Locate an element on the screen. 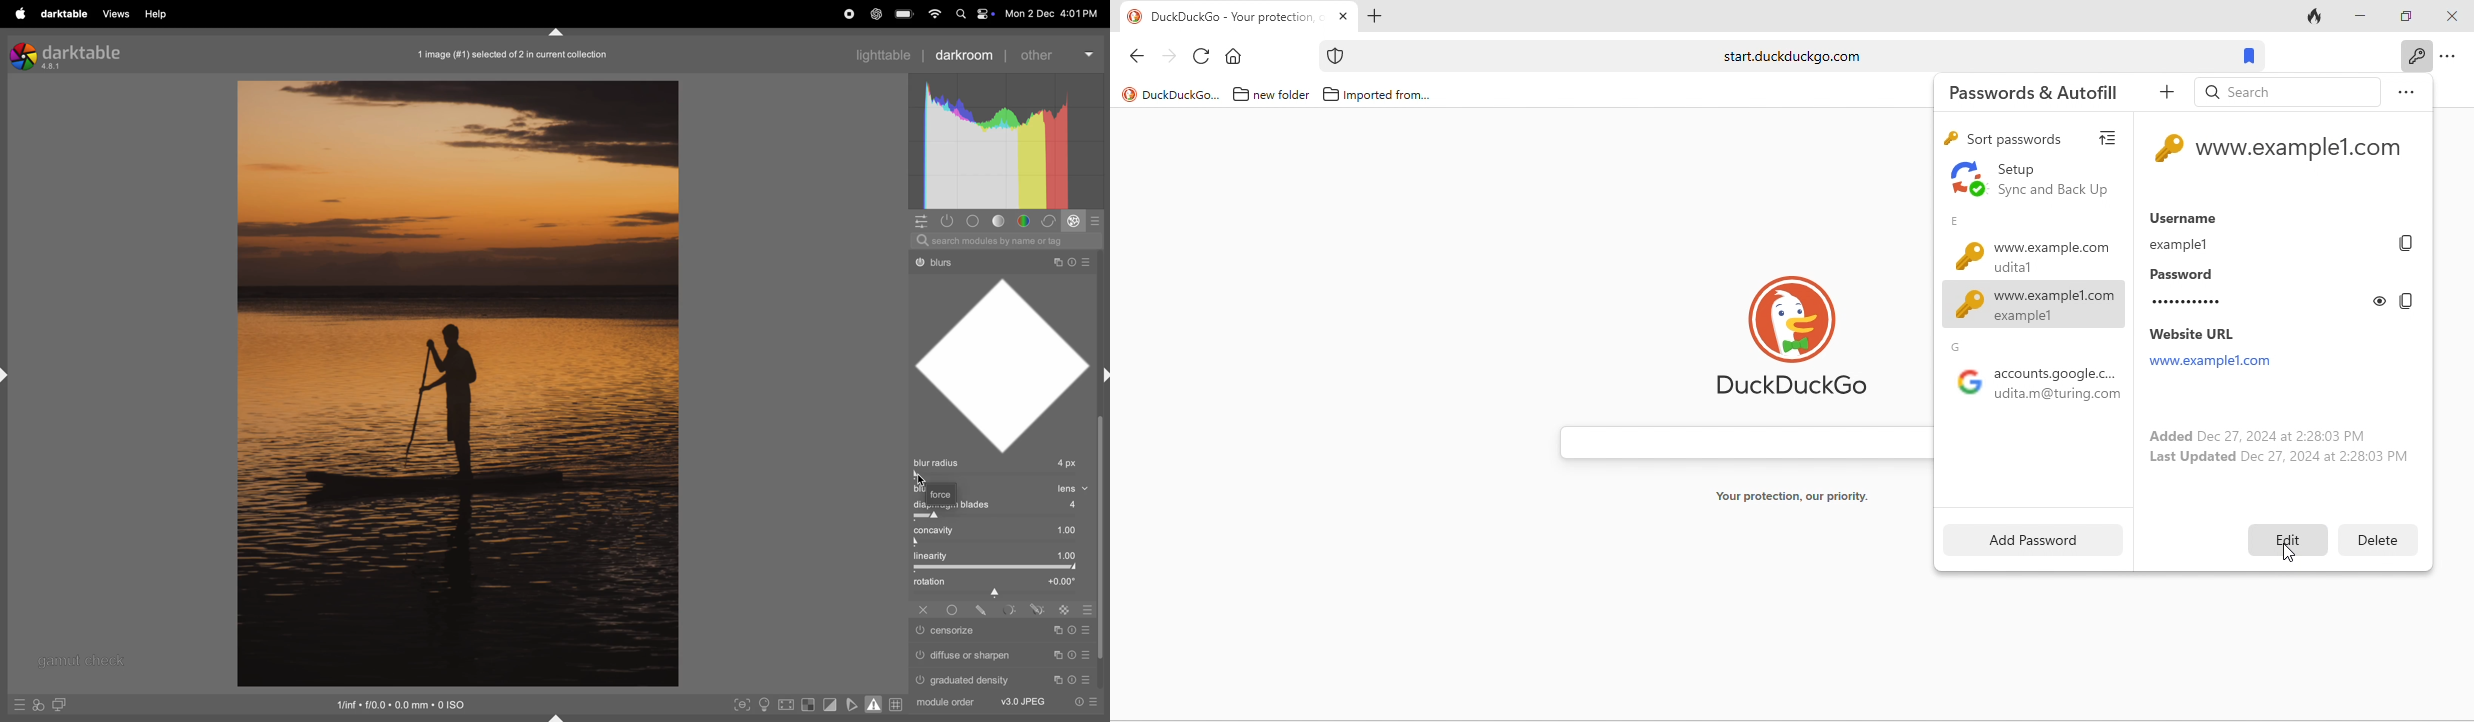 The width and height of the screenshot is (2492, 728). effect is located at coordinates (1076, 221).